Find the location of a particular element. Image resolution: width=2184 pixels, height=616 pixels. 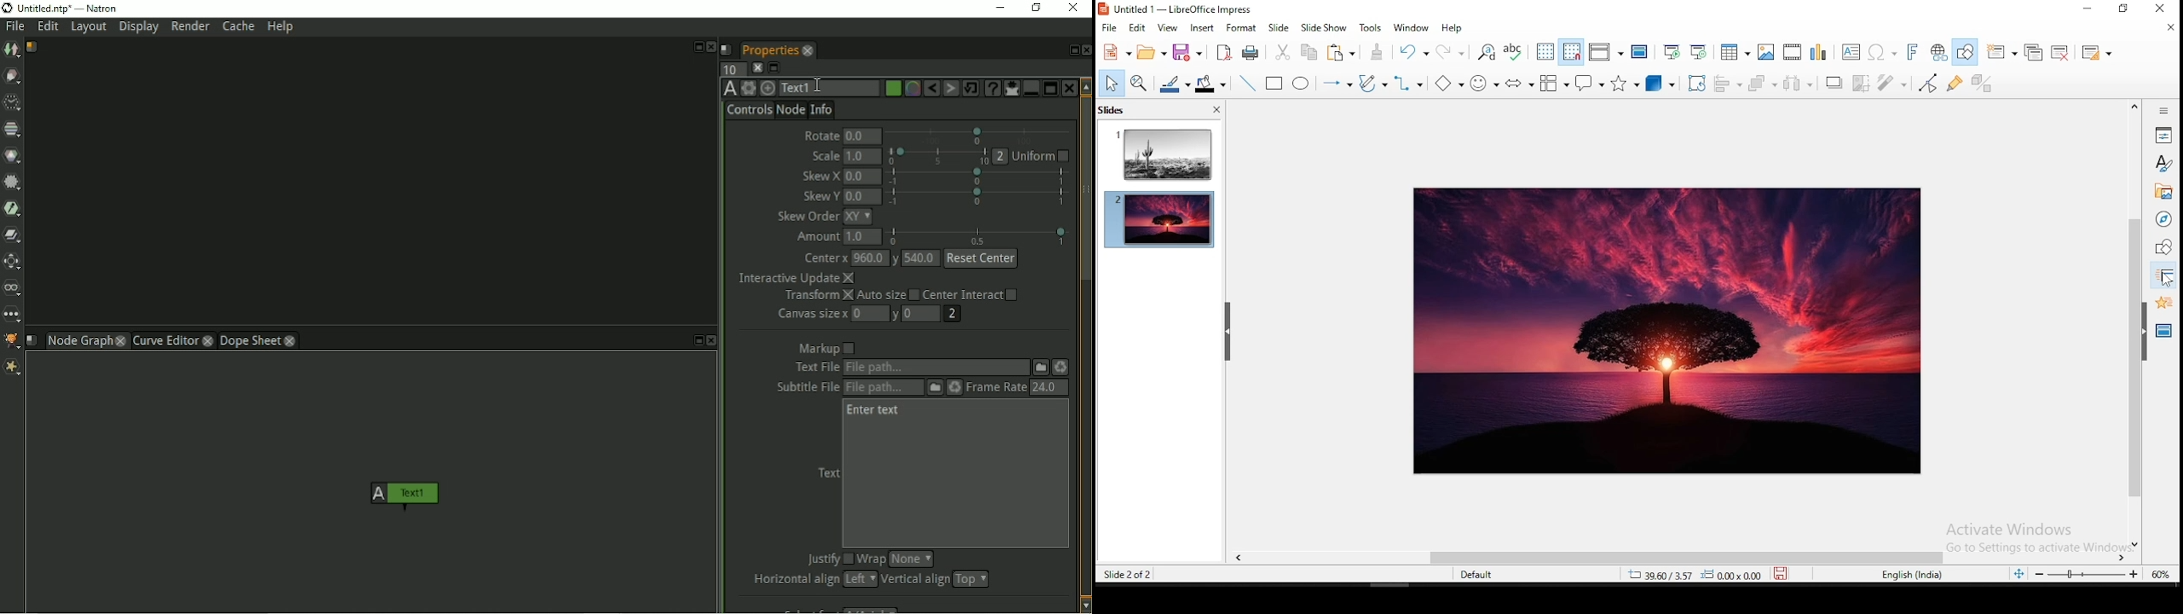

toggle point edit mode is located at coordinates (1929, 83).